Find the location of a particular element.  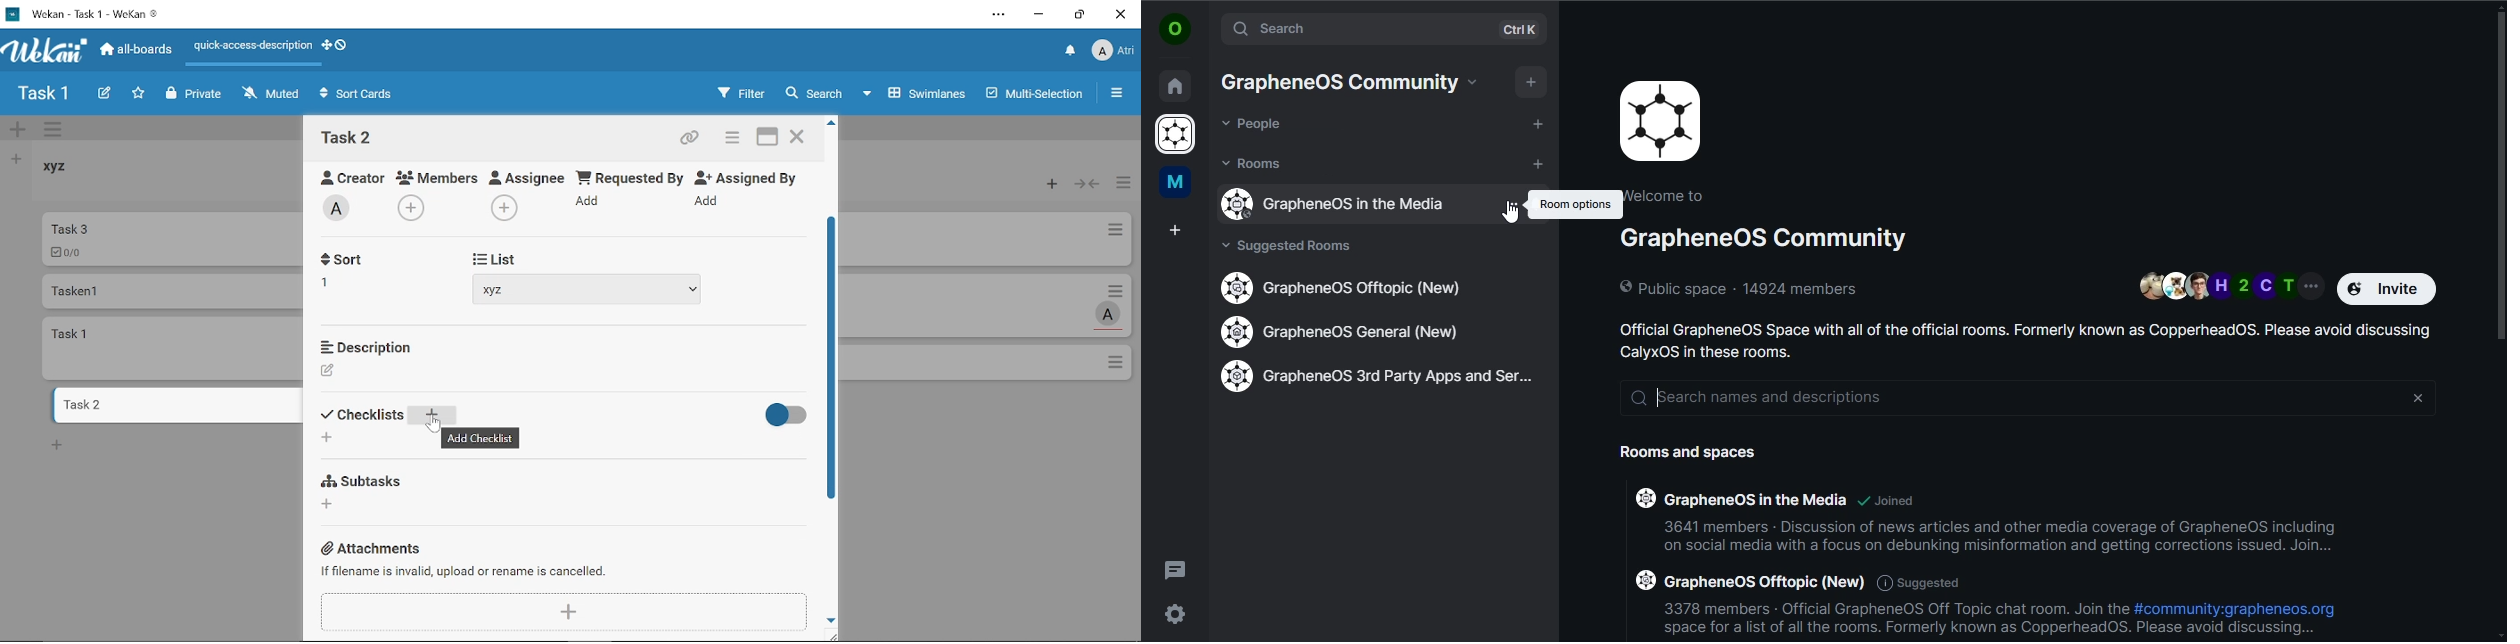

Add is located at coordinates (590, 204).